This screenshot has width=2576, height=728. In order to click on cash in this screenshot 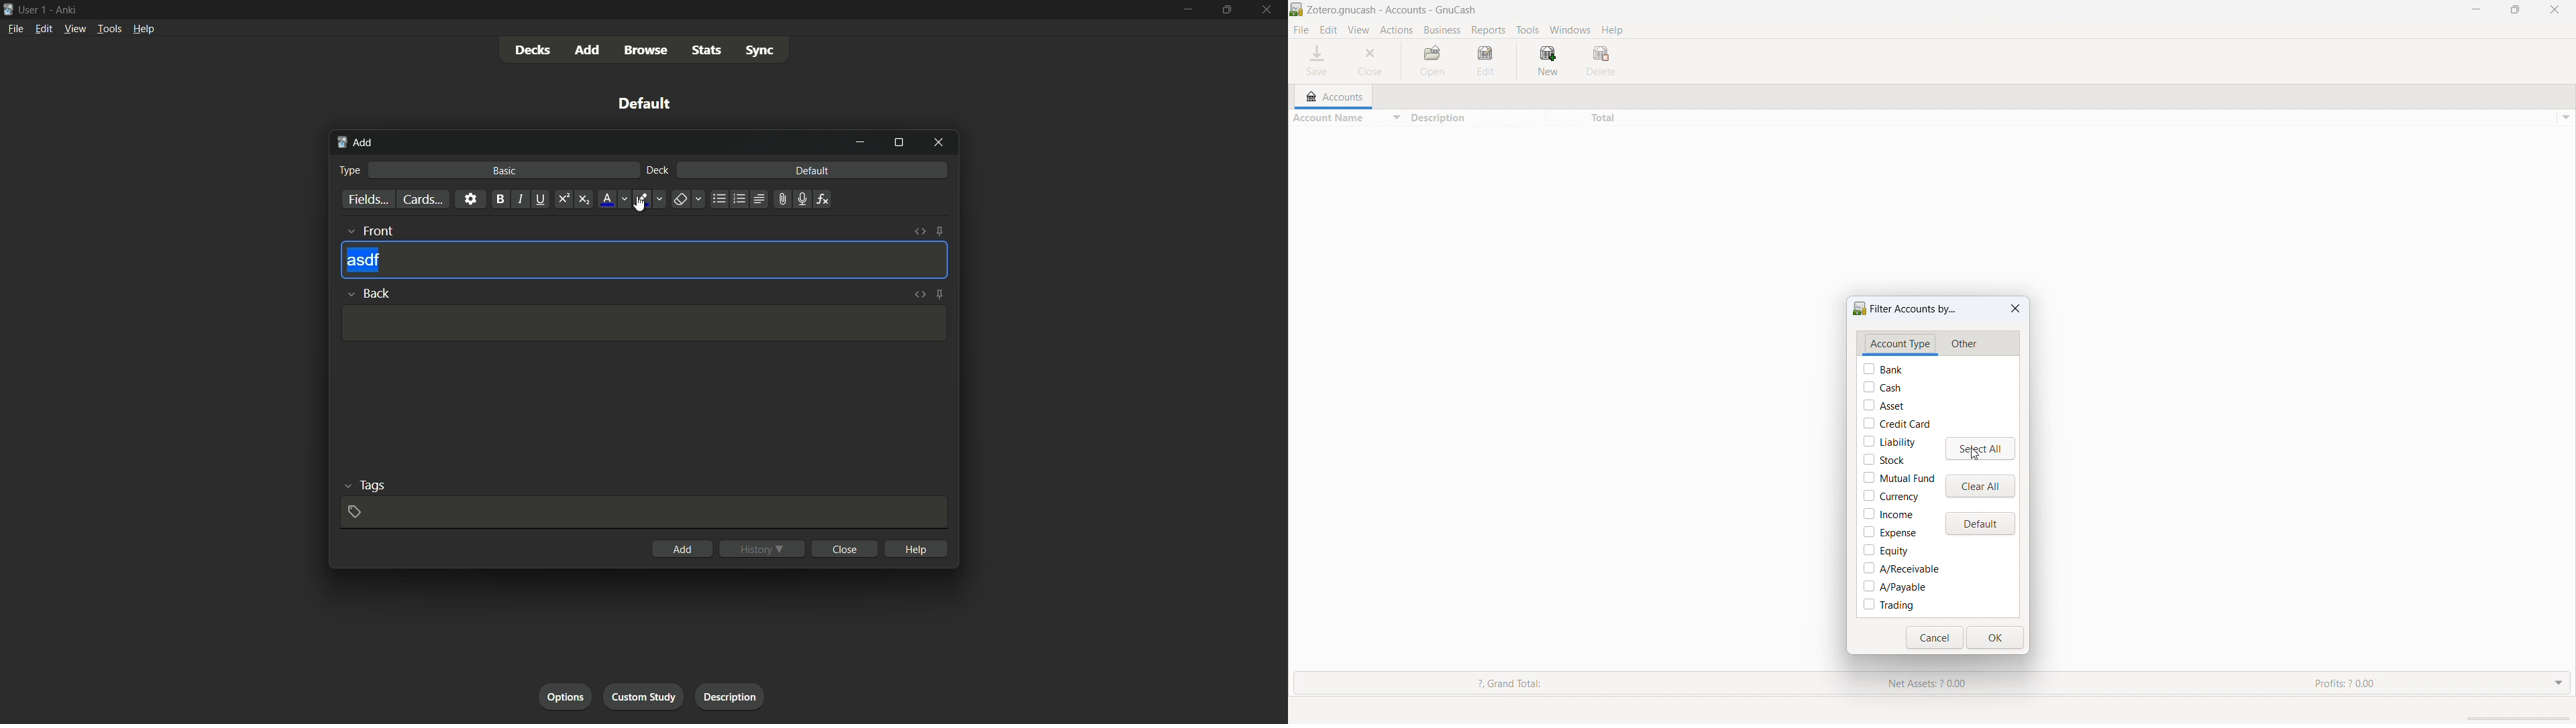, I will do `click(1882, 387)`.